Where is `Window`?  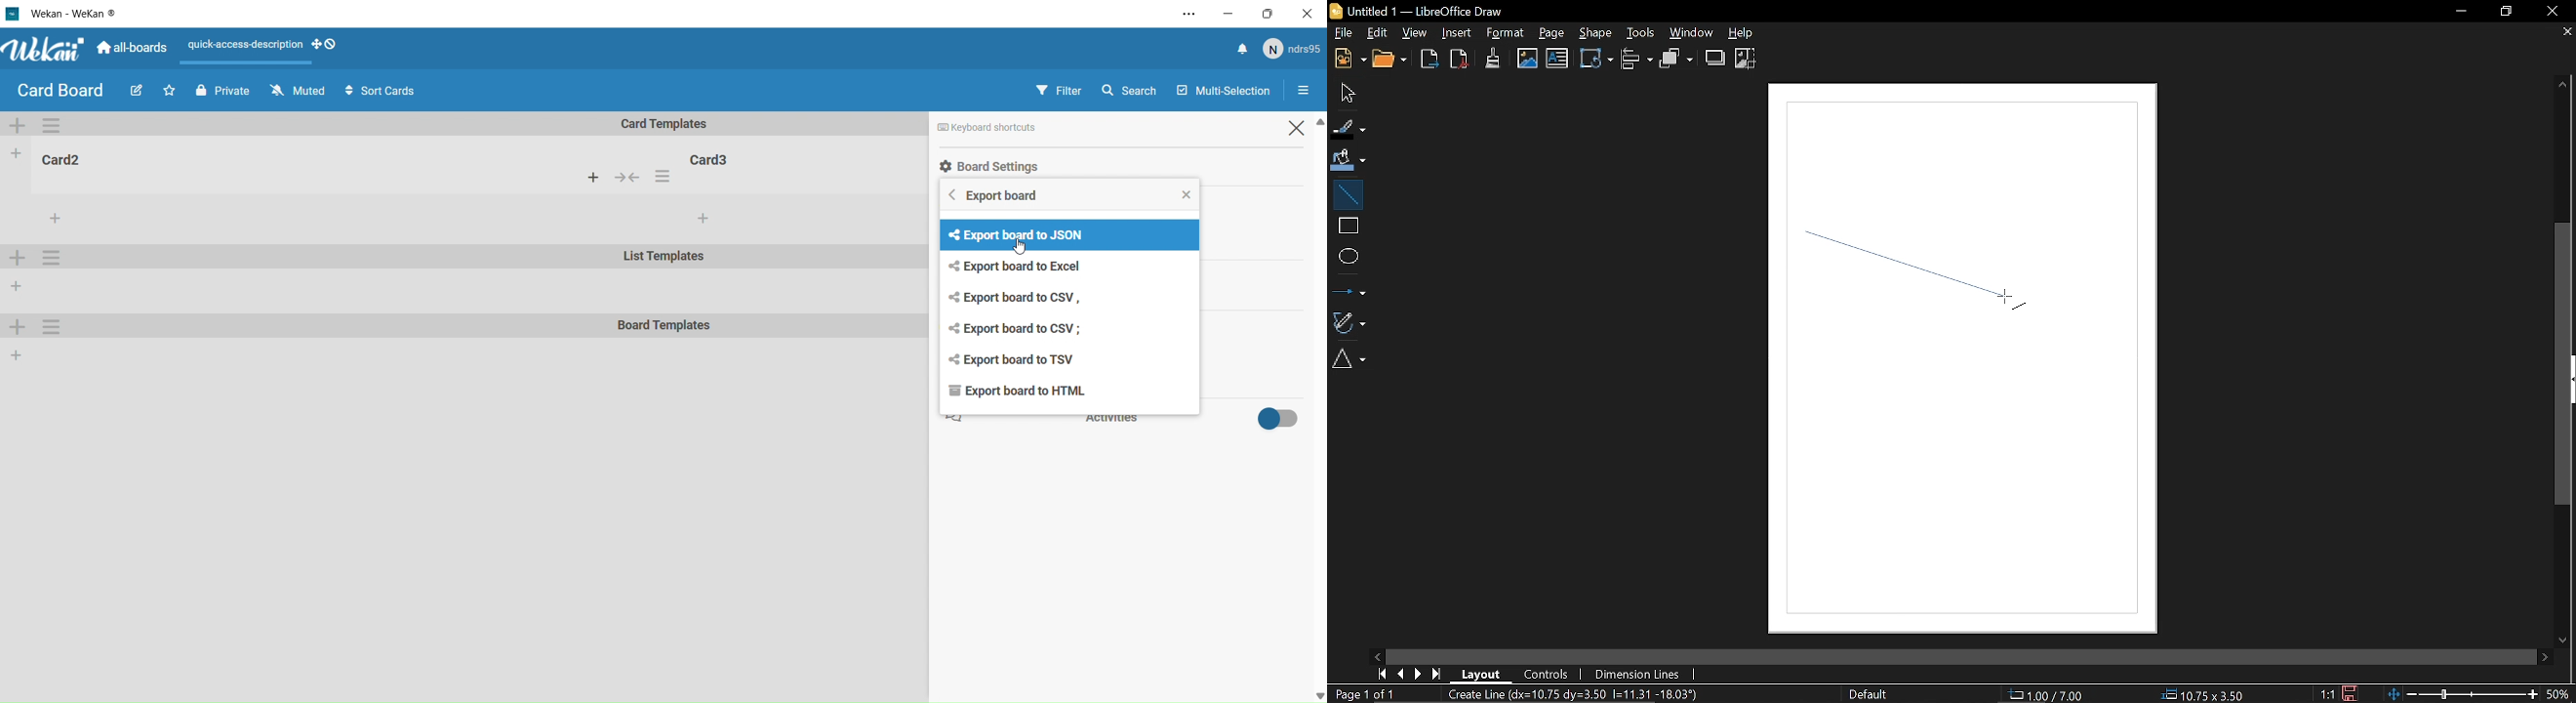 Window is located at coordinates (1695, 33).